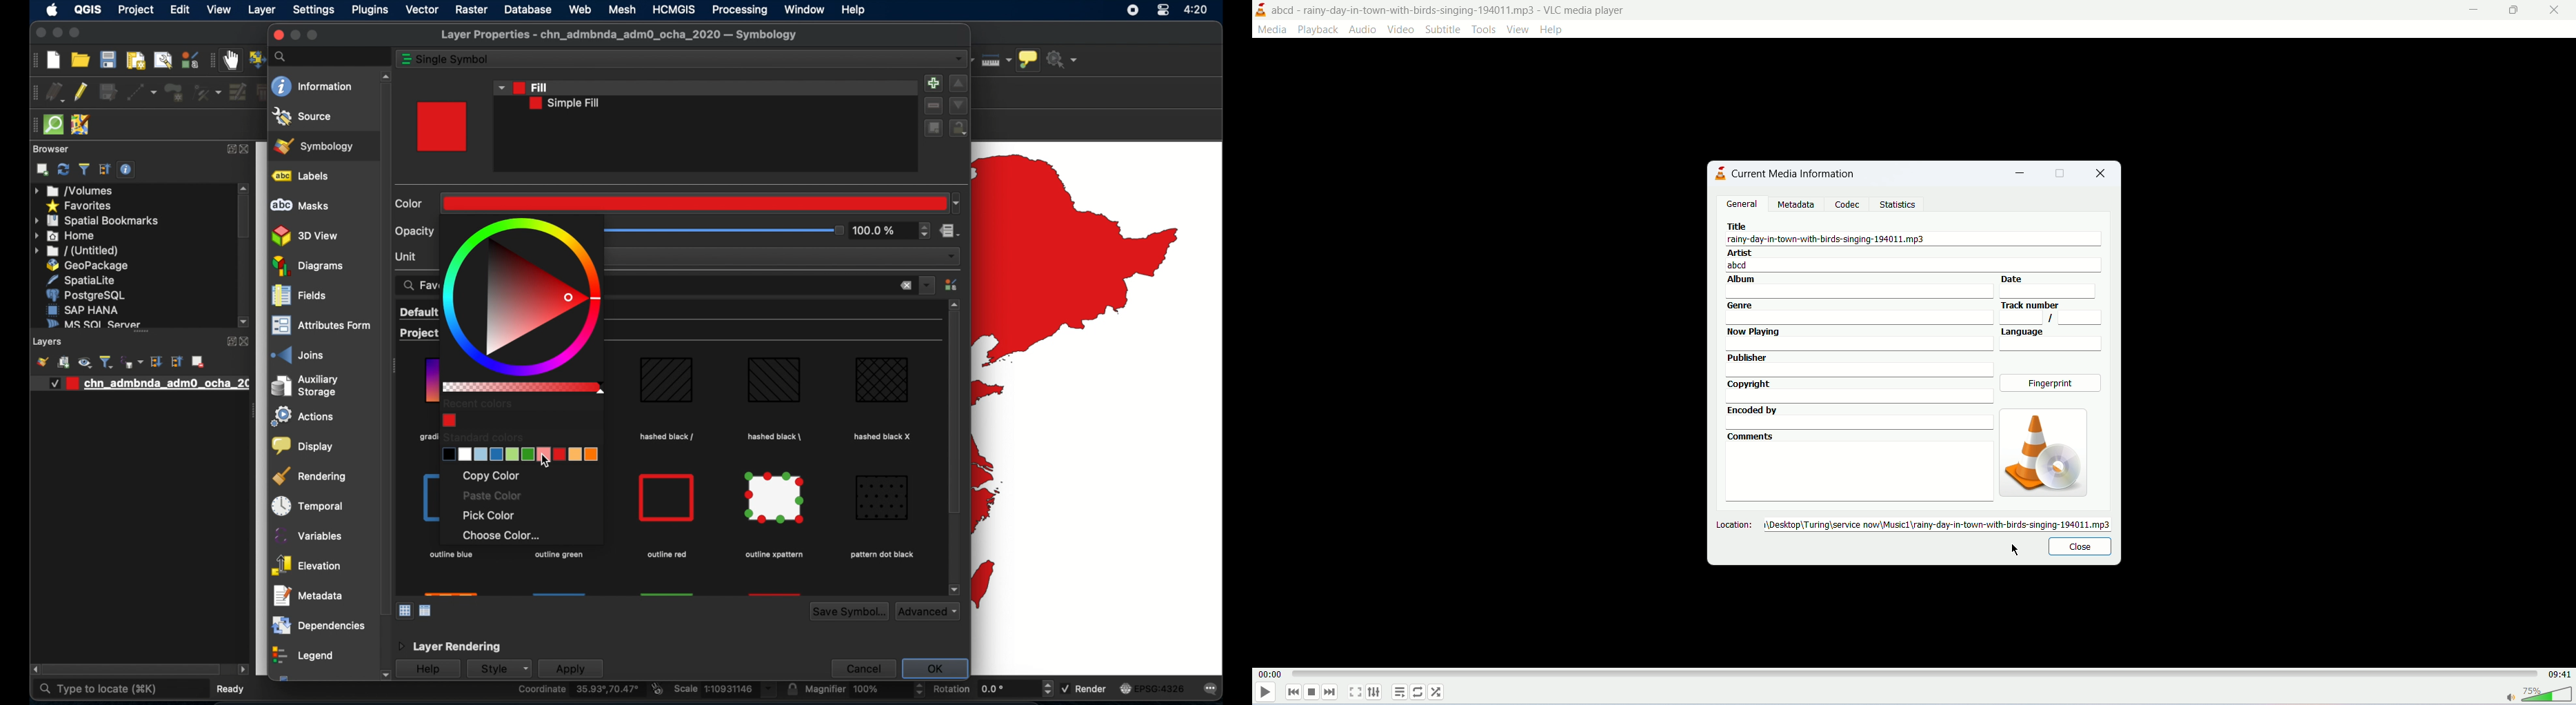  What do you see at coordinates (932, 128) in the screenshot?
I see `duplicate symbol layer's color` at bounding box center [932, 128].